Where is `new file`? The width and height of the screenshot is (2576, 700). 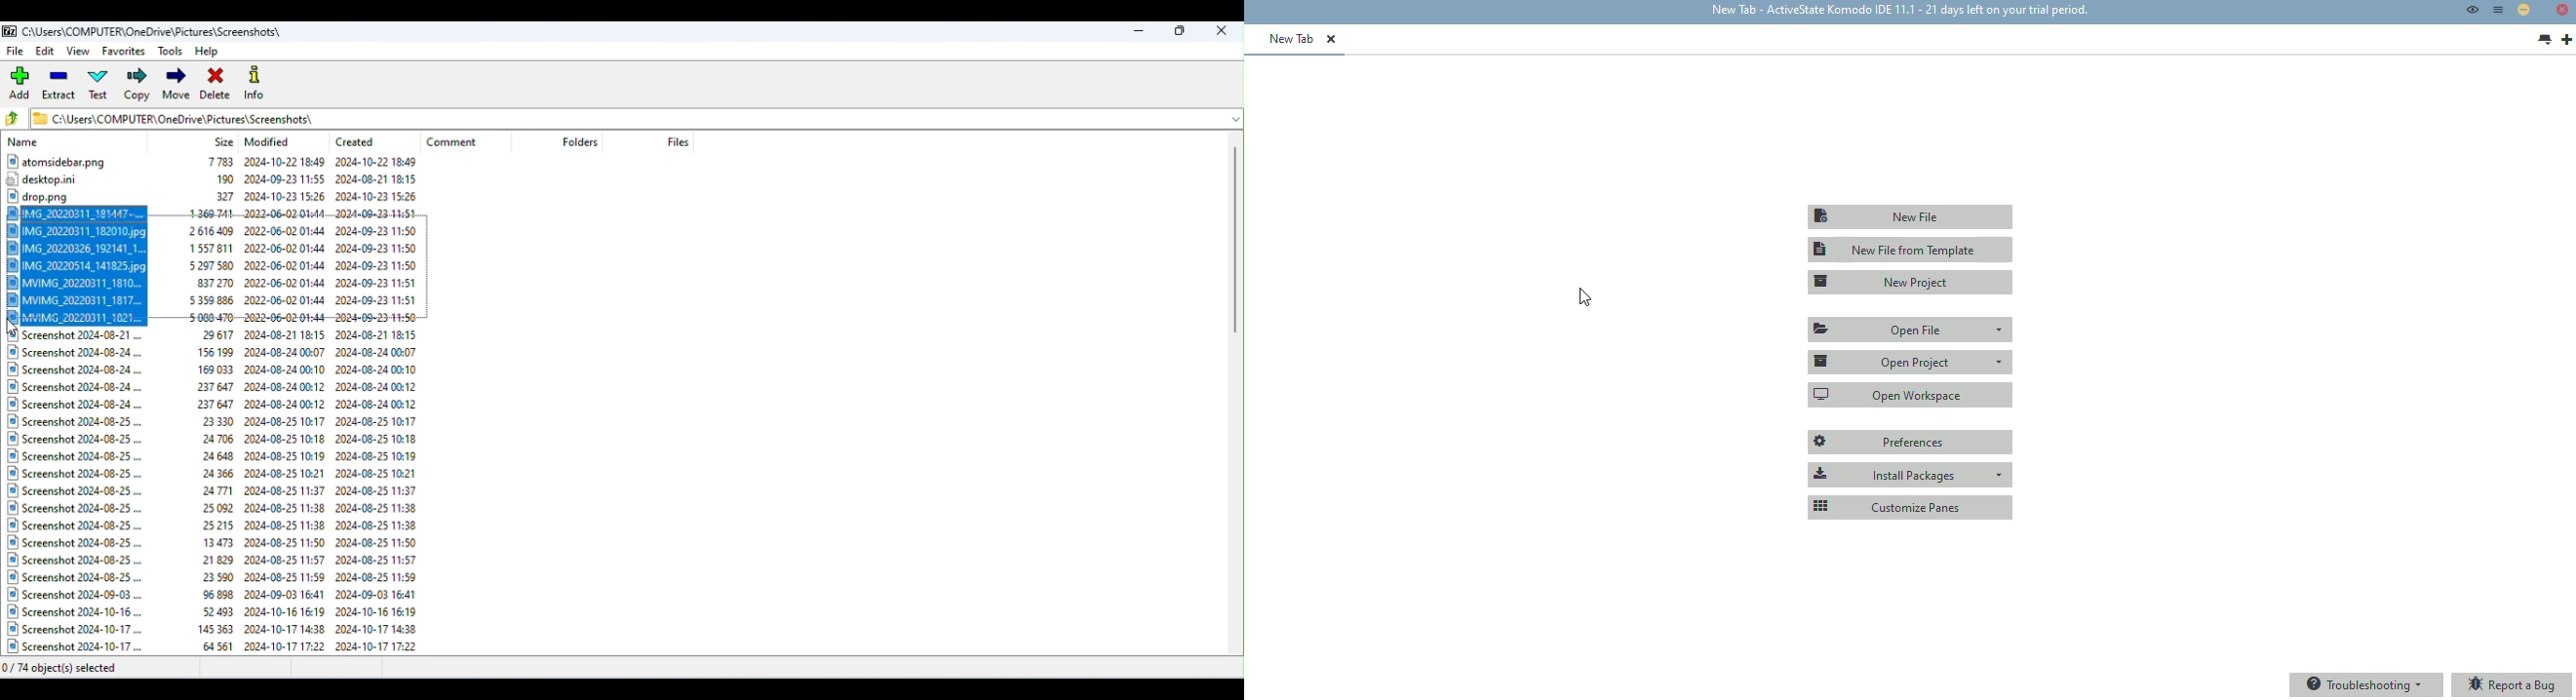
new file is located at coordinates (1909, 216).